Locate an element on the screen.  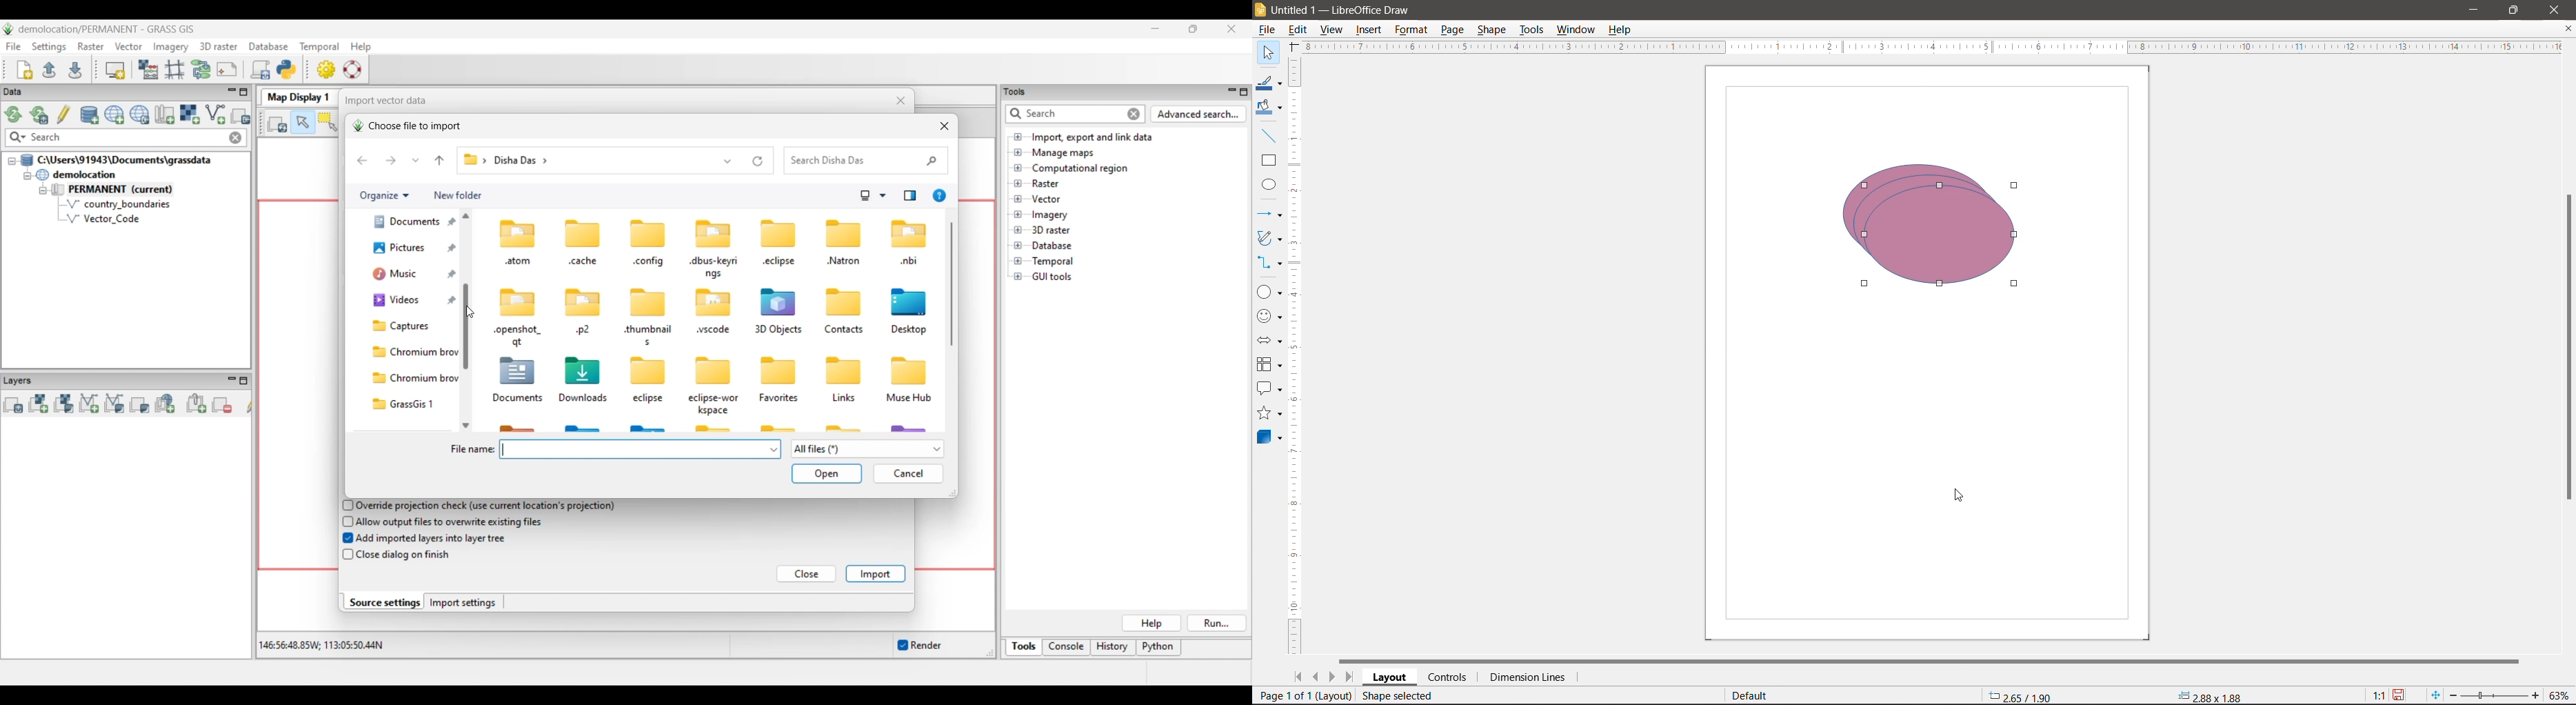
Shape duplicated to number of times selected is located at coordinates (1932, 228).